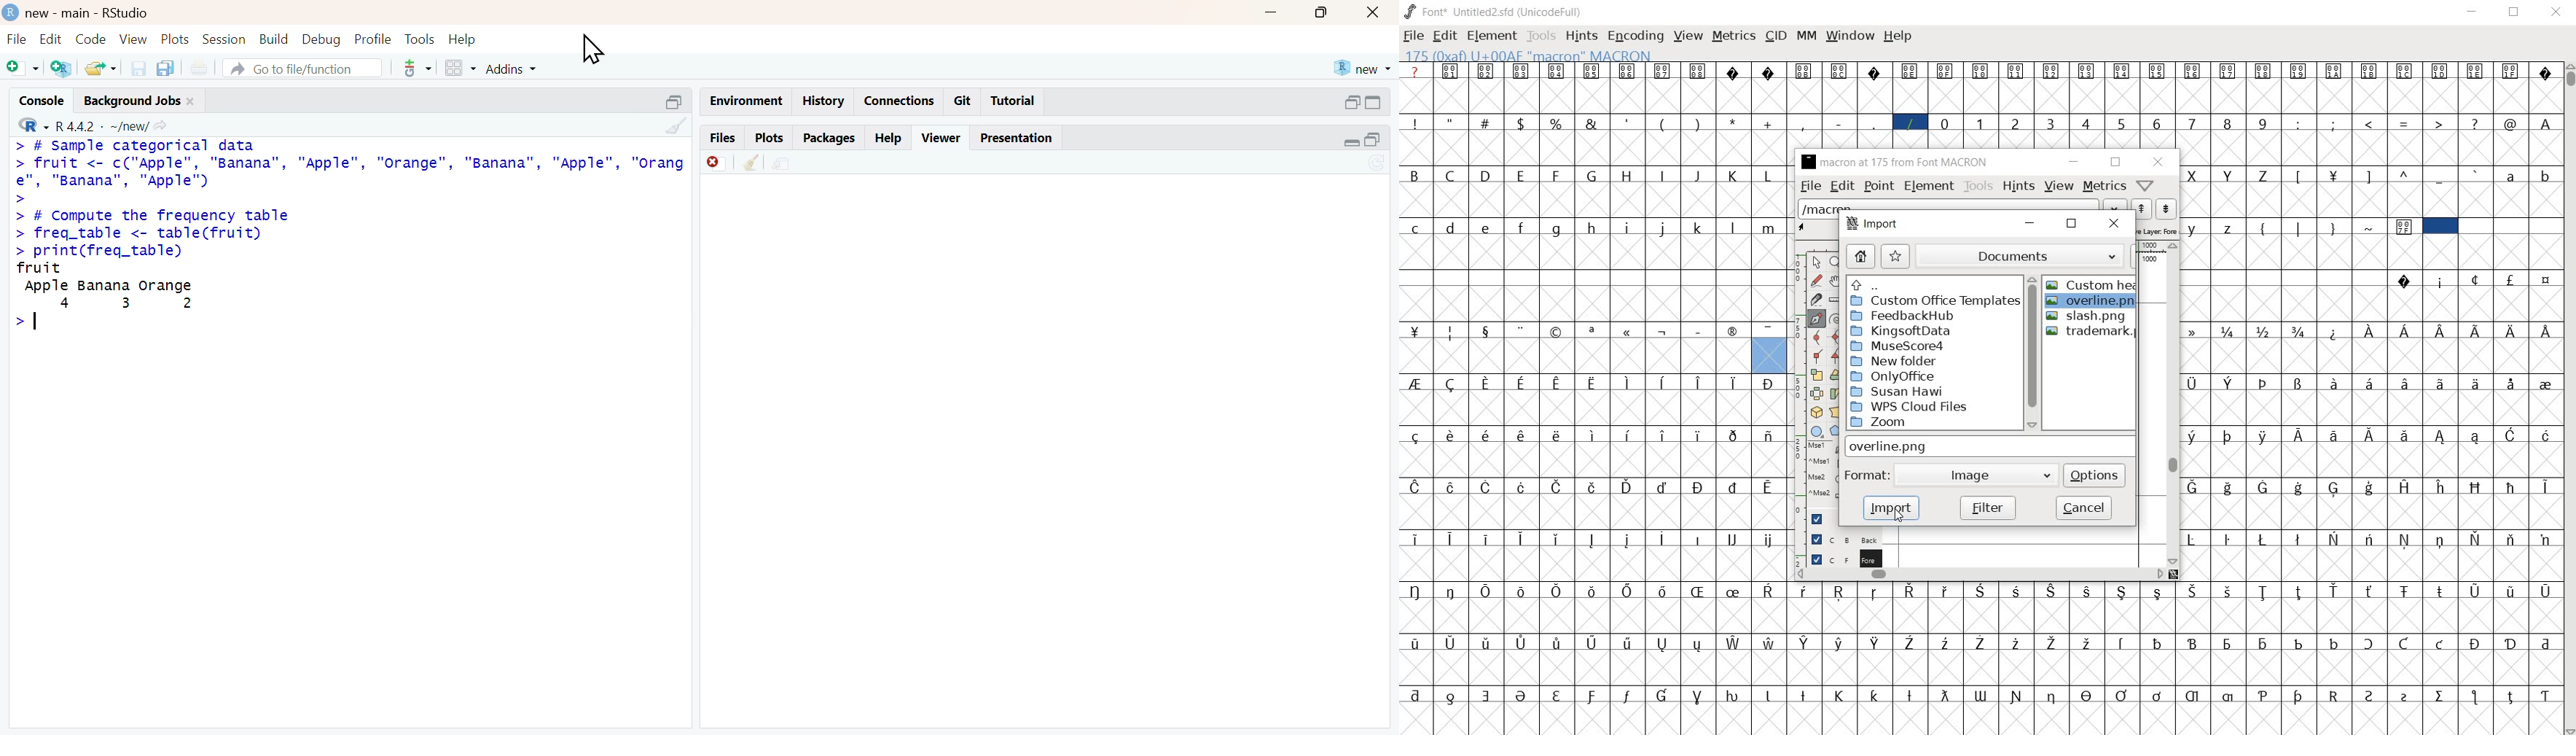 Image resolution: width=2576 pixels, height=756 pixels. Describe the element at coordinates (1523, 642) in the screenshot. I see `Symbol` at that location.